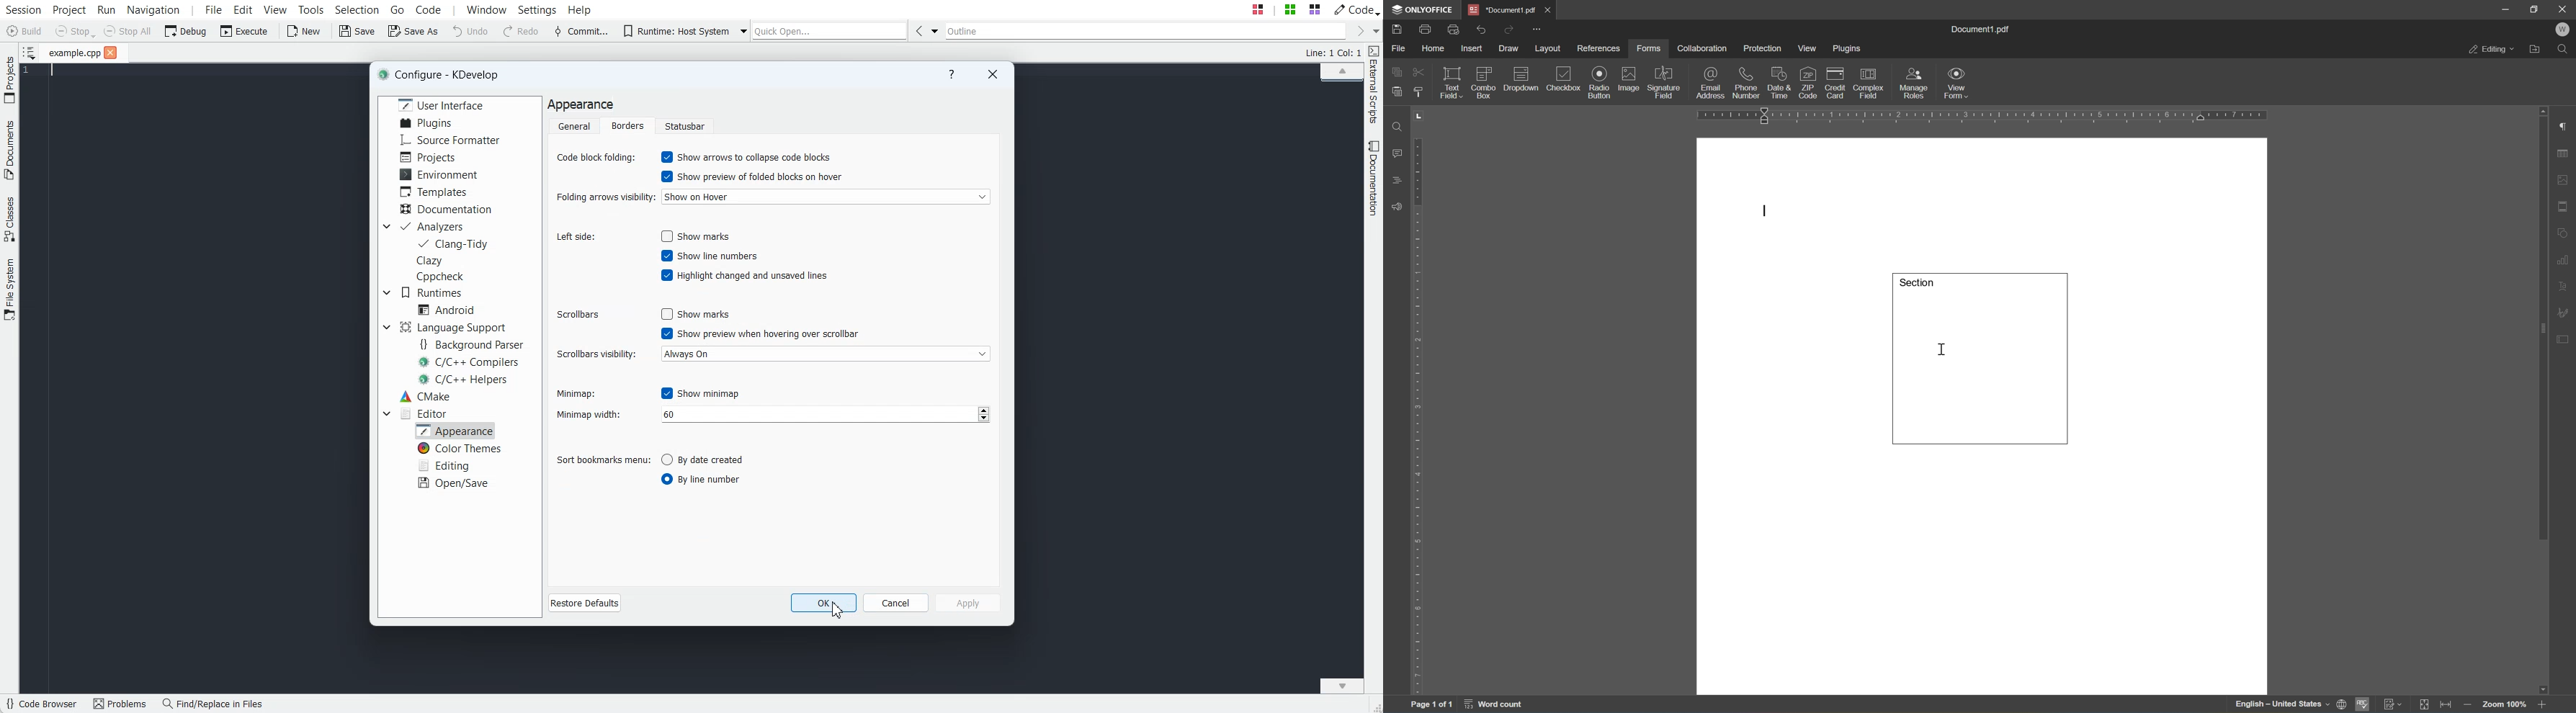  Describe the element at coordinates (743, 274) in the screenshot. I see `Enable highlight changed and unsaved lines` at that location.